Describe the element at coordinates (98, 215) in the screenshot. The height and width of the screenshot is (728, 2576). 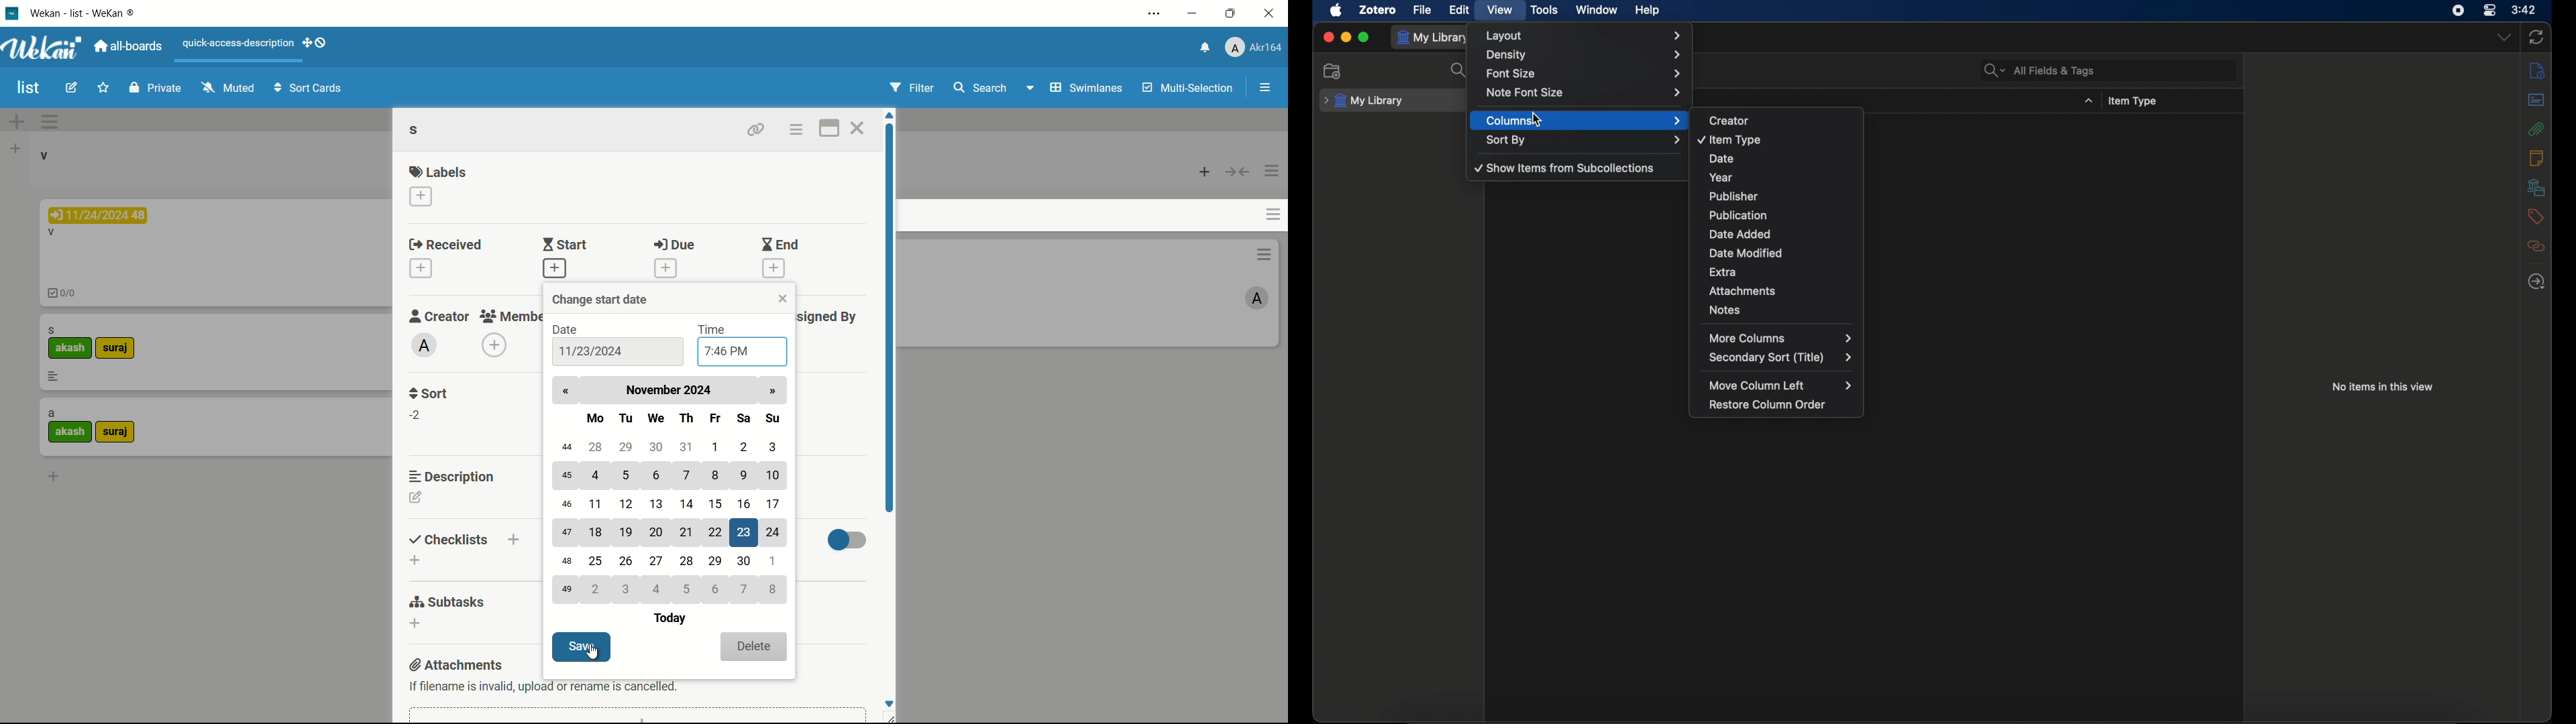
I see `due date` at that location.